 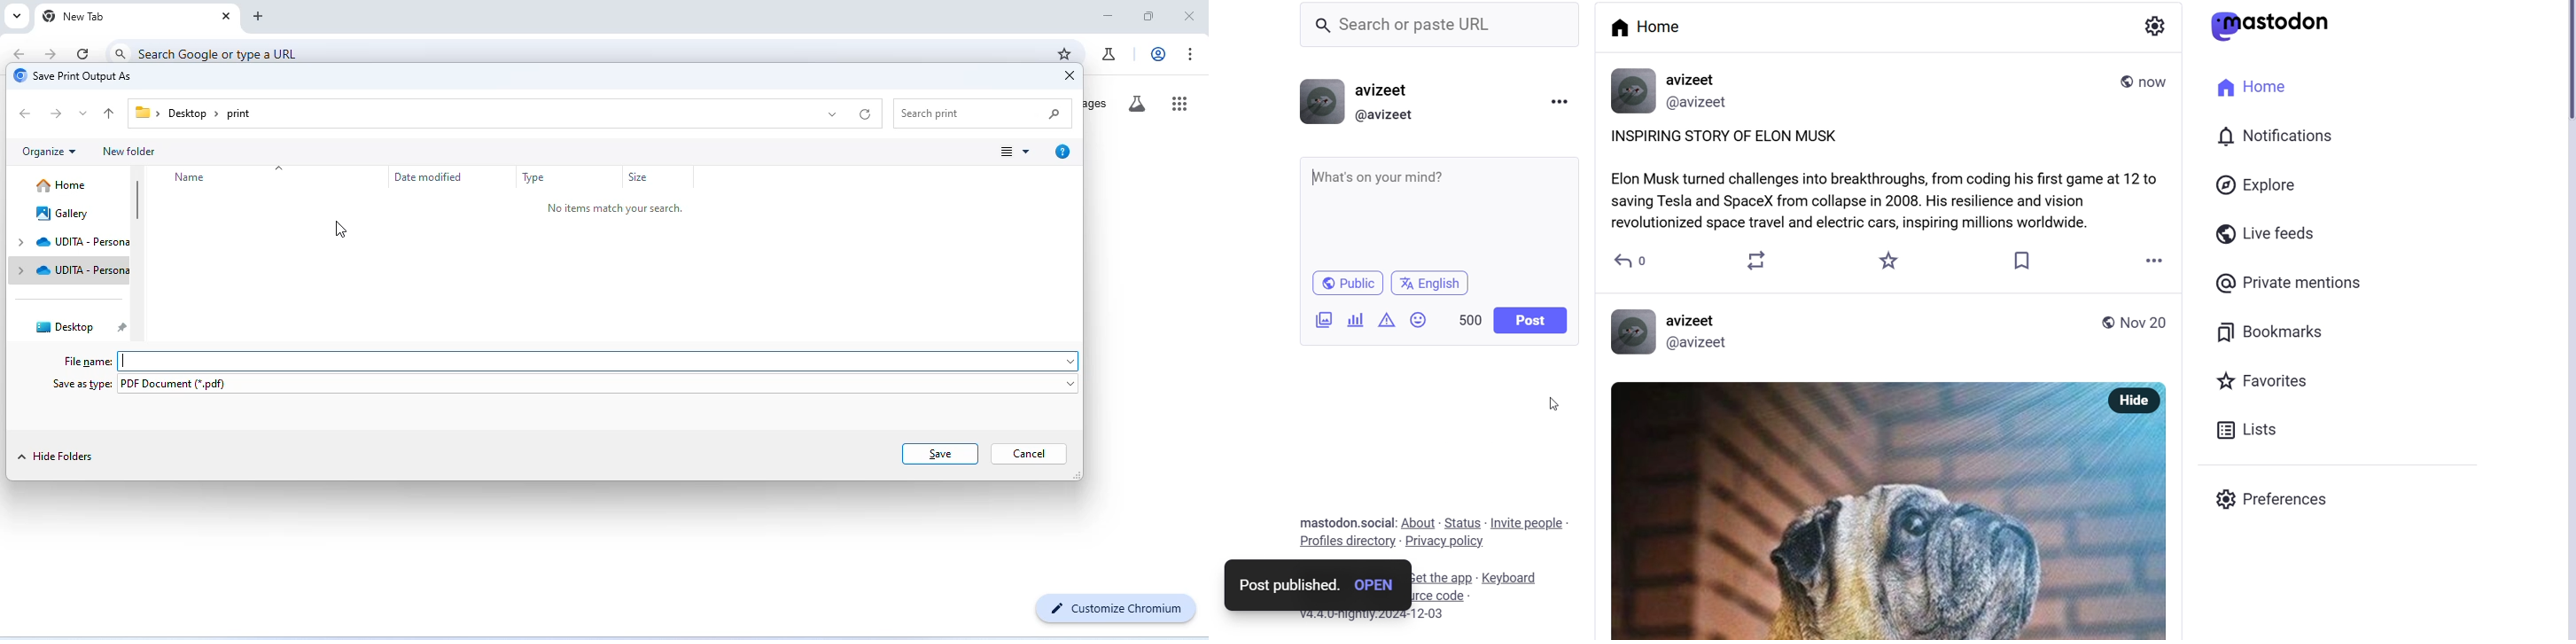 What do you see at coordinates (1189, 54) in the screenshot?
I see `customize and control chromium` at bounding box center [1189, 54].